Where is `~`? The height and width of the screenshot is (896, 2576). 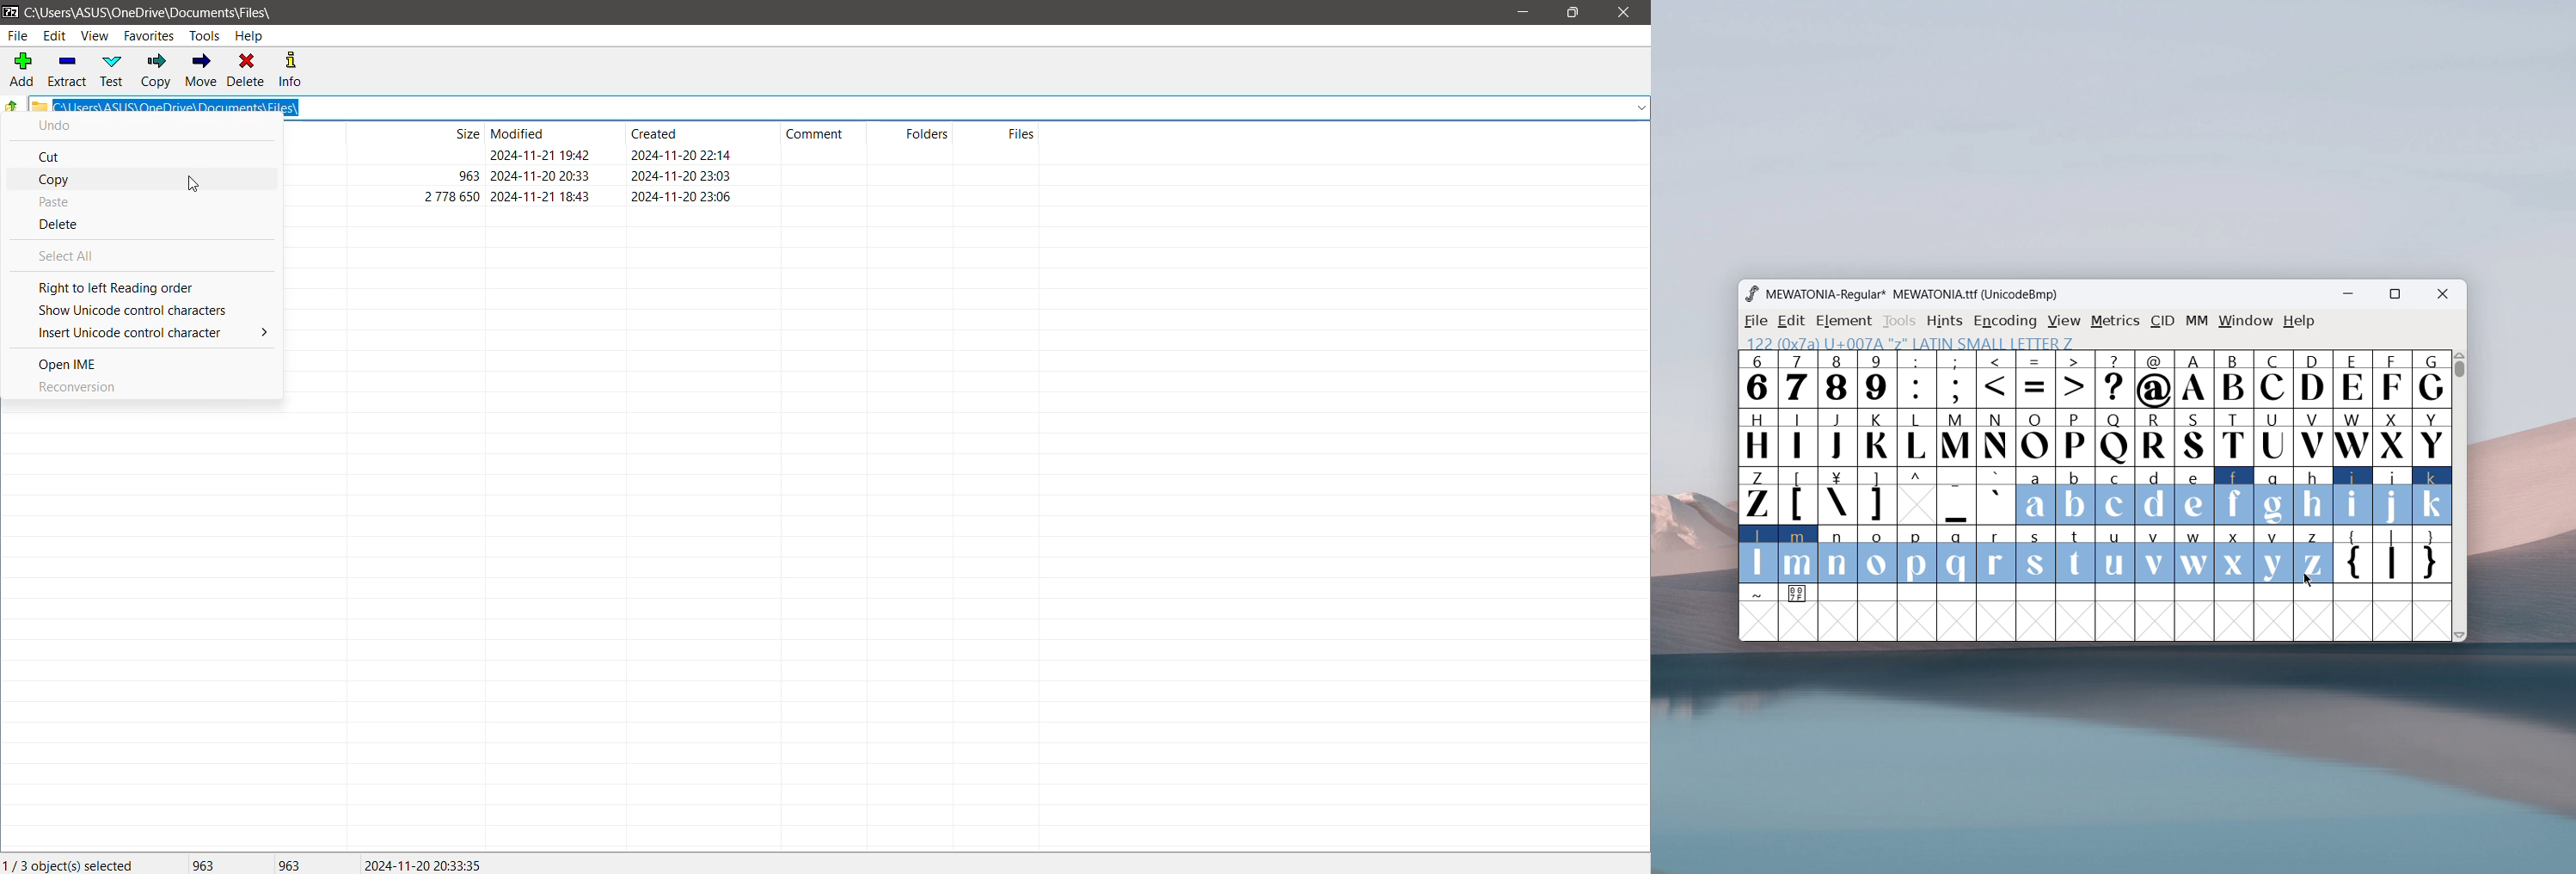 ~ is located at coordinates (1758, 594).